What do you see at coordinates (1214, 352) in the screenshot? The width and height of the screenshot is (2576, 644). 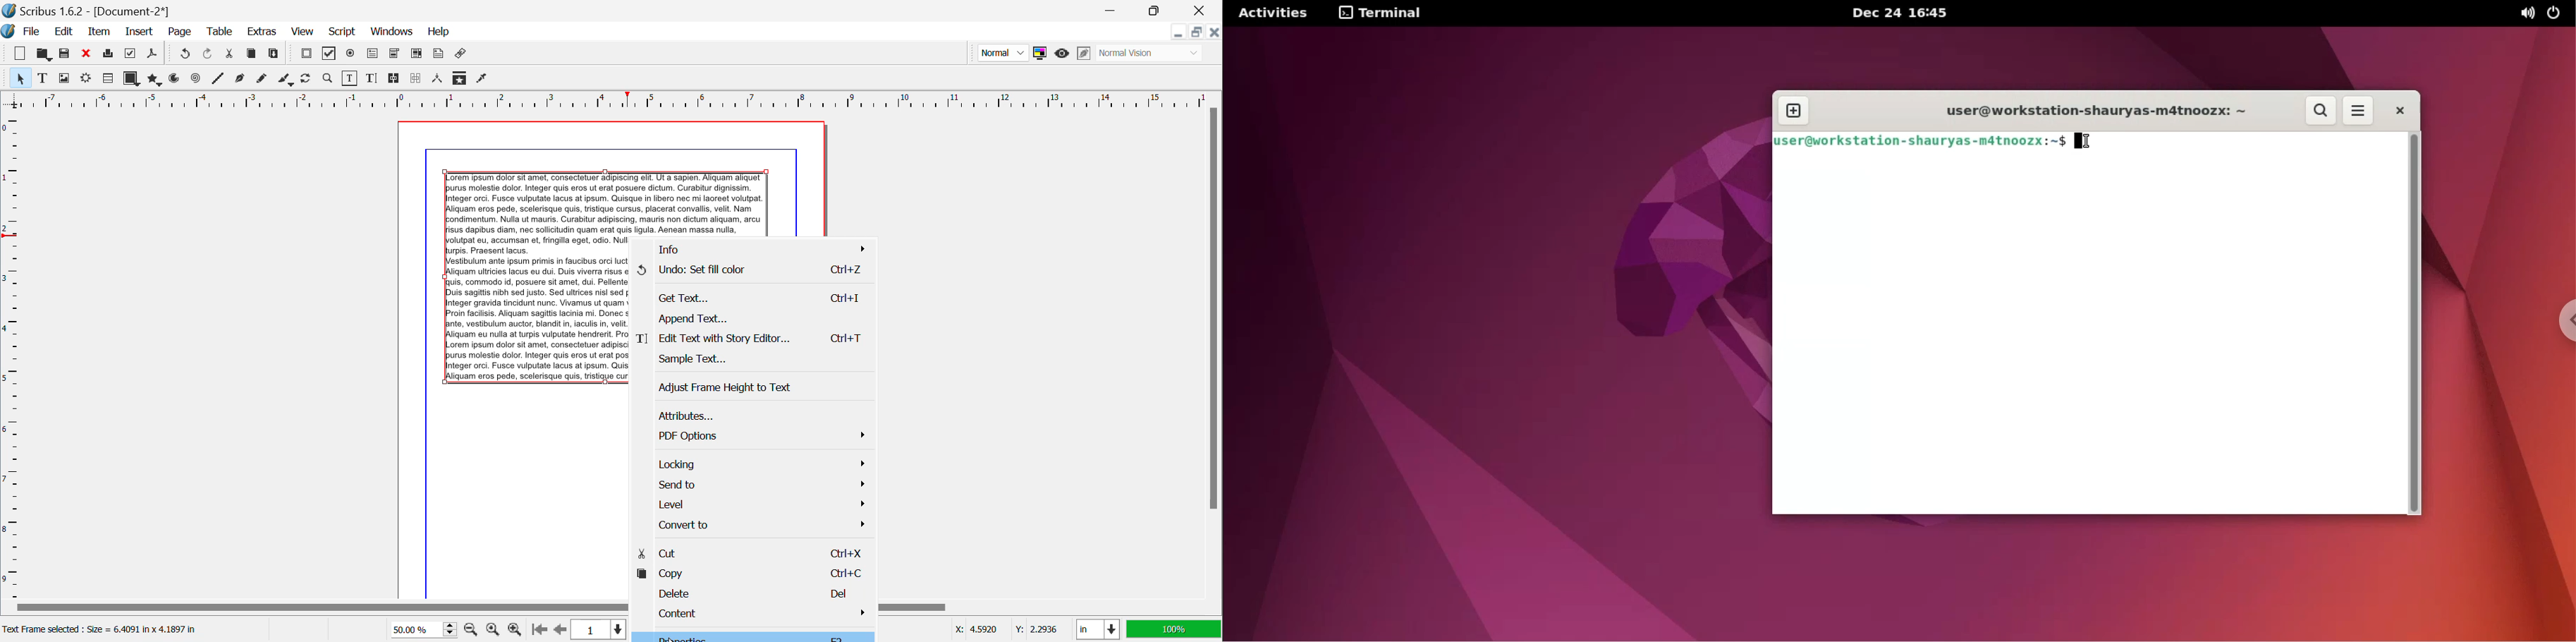 I see `Scroll Bar` at bounding box center [1214, 352].